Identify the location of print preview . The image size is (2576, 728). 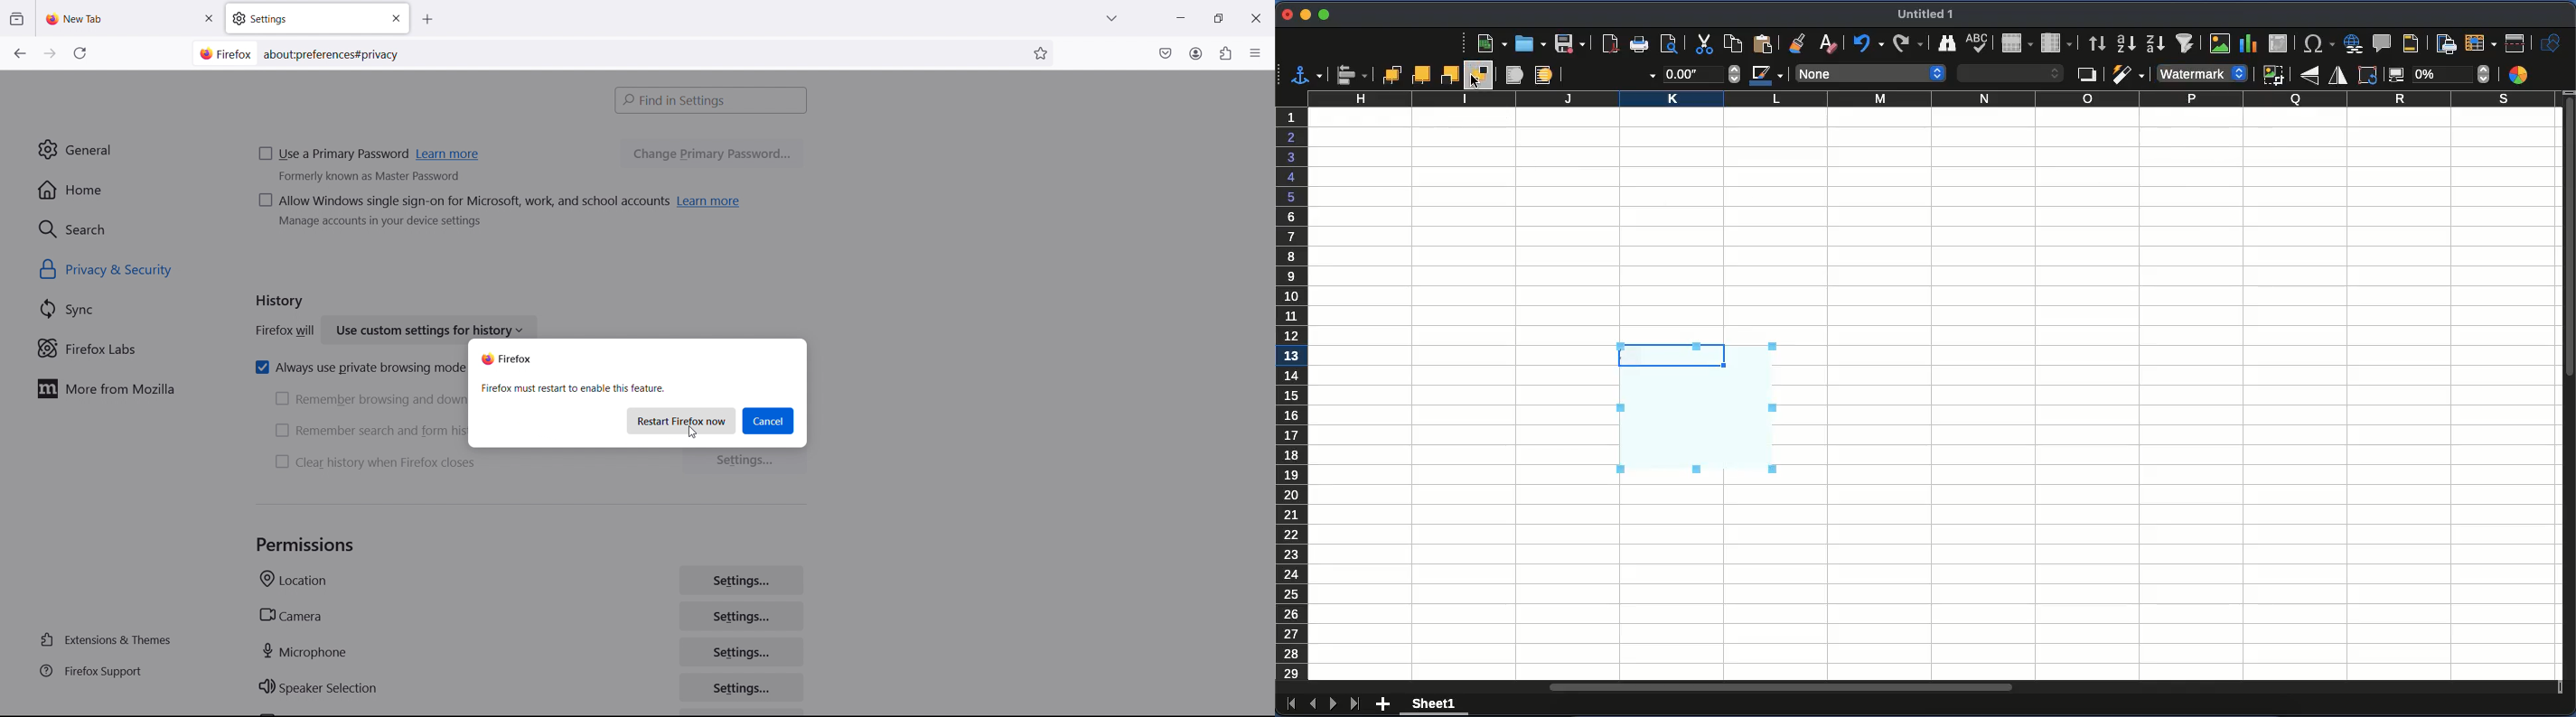
(1672, 44).